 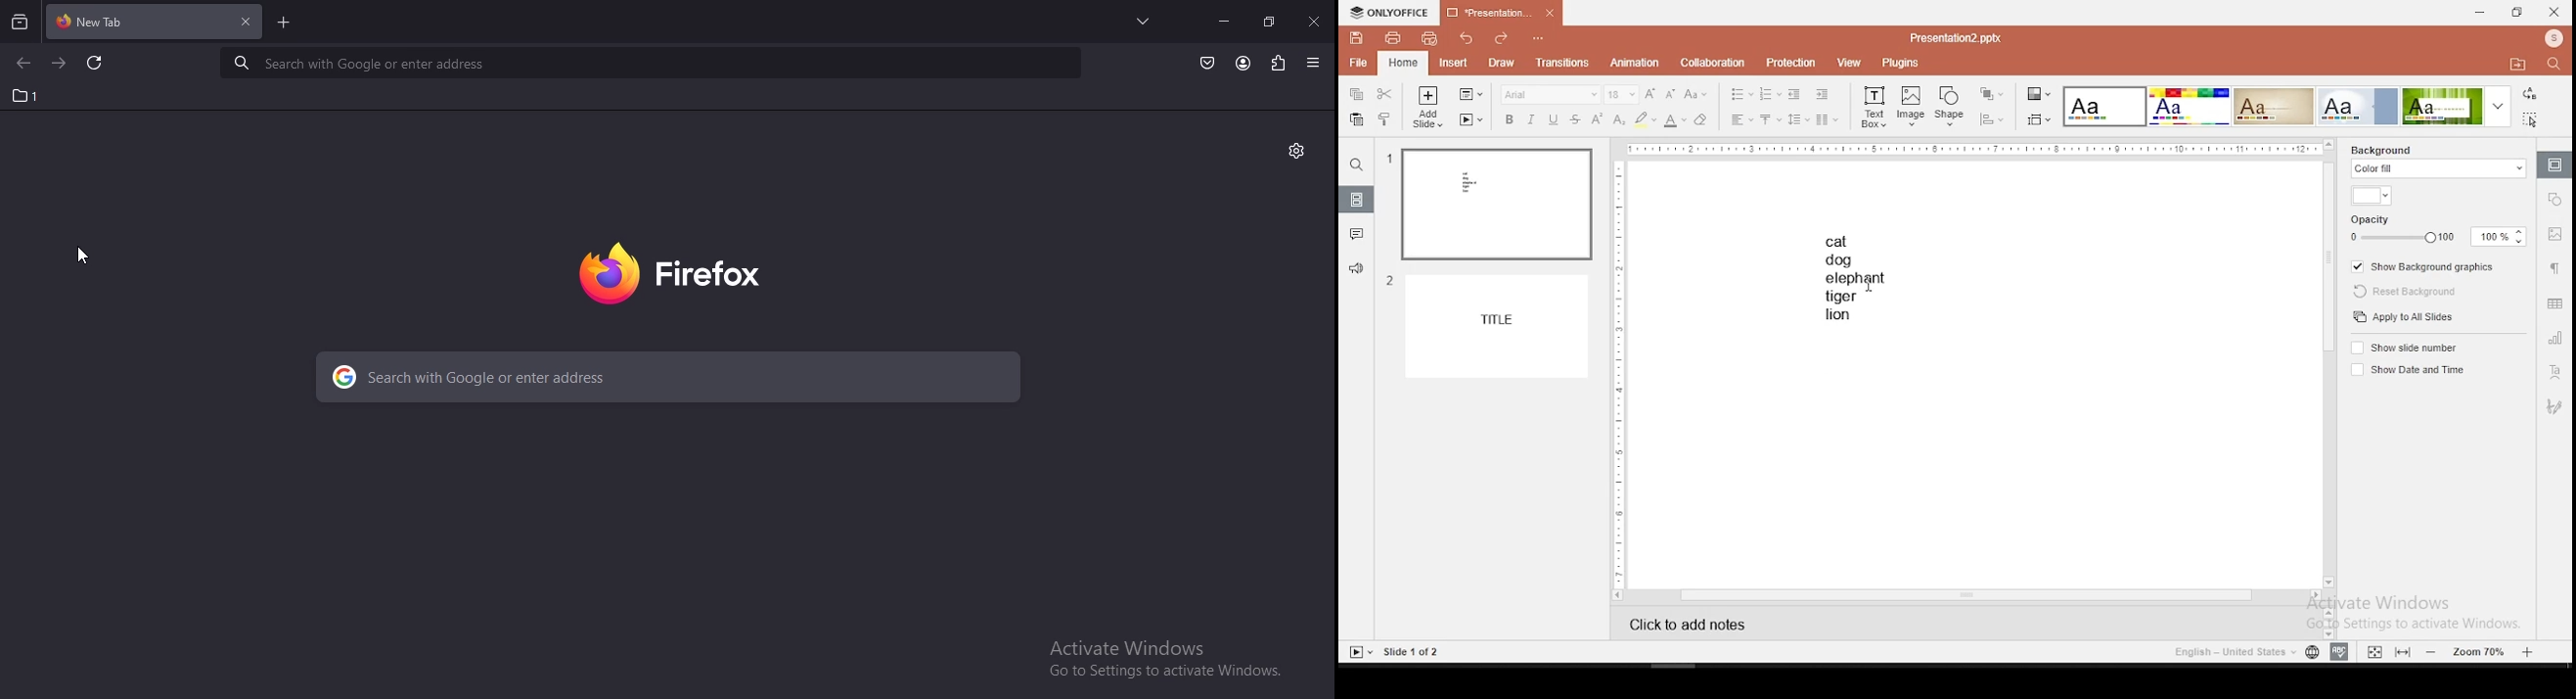 What do you see at coordinates (1825, 118) in the screenshot?
I see `columns` at bounding box center [1825, 118].